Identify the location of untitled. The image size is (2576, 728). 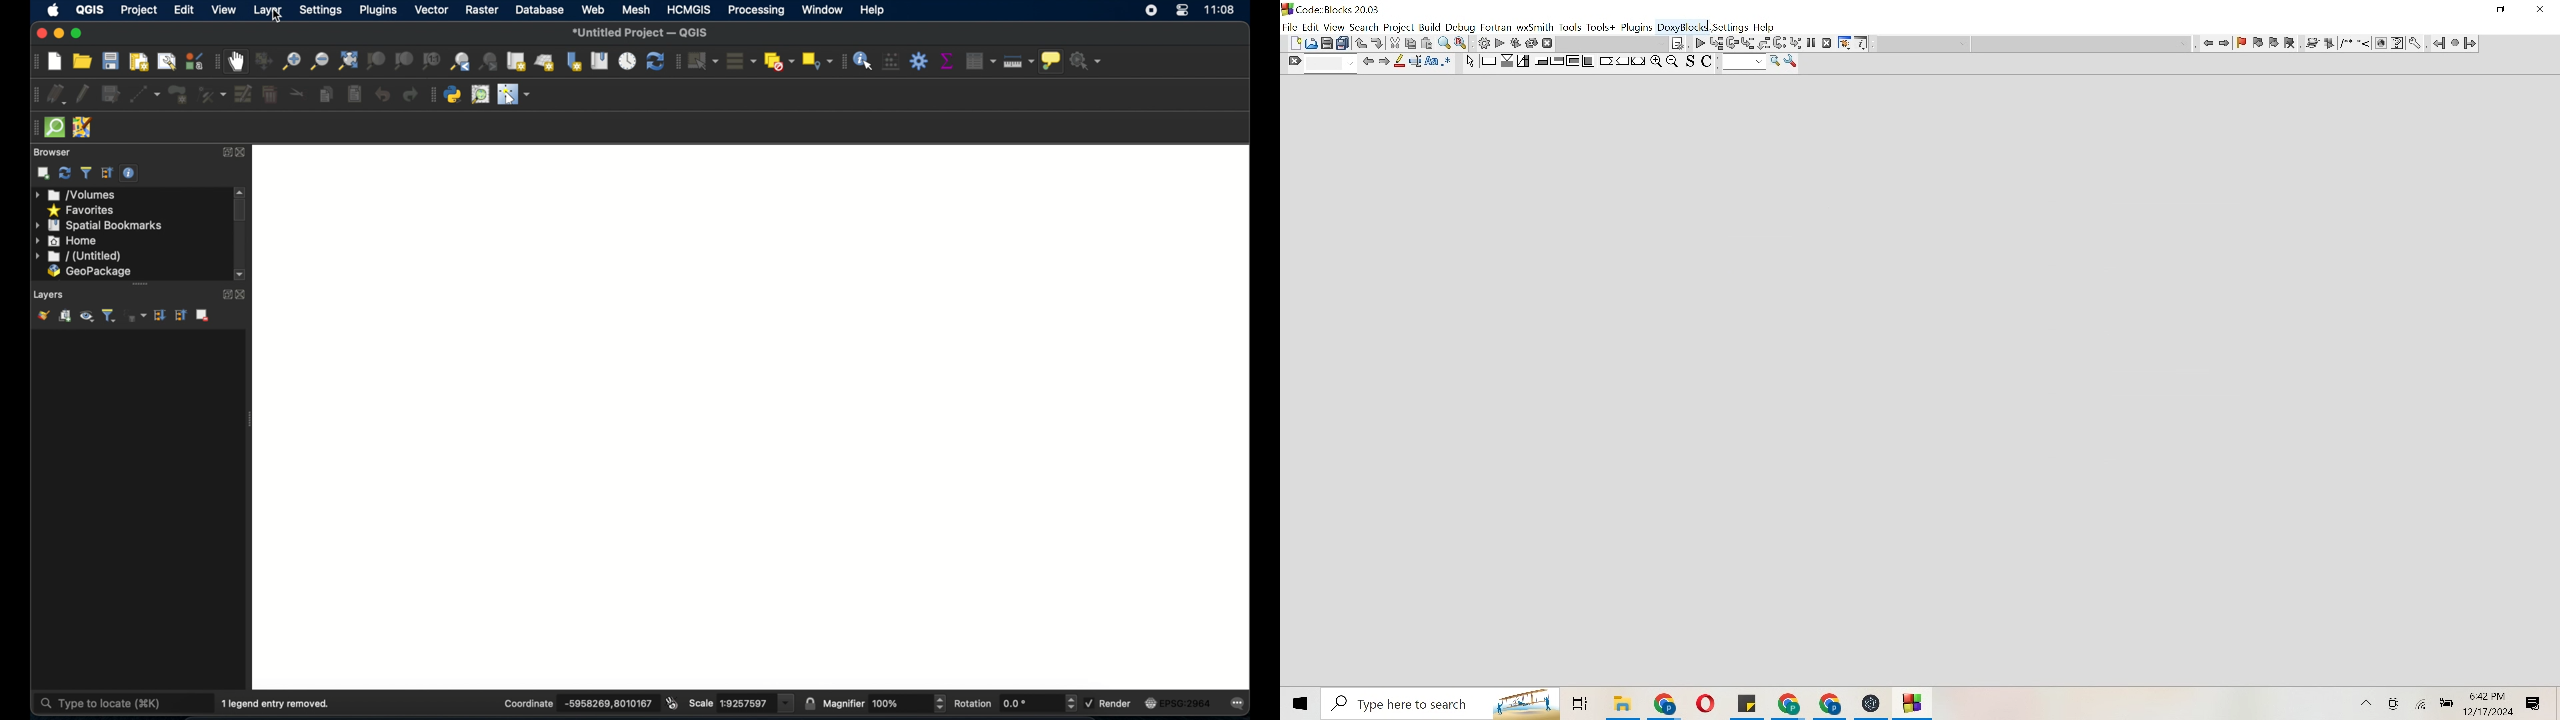
(77, 257).